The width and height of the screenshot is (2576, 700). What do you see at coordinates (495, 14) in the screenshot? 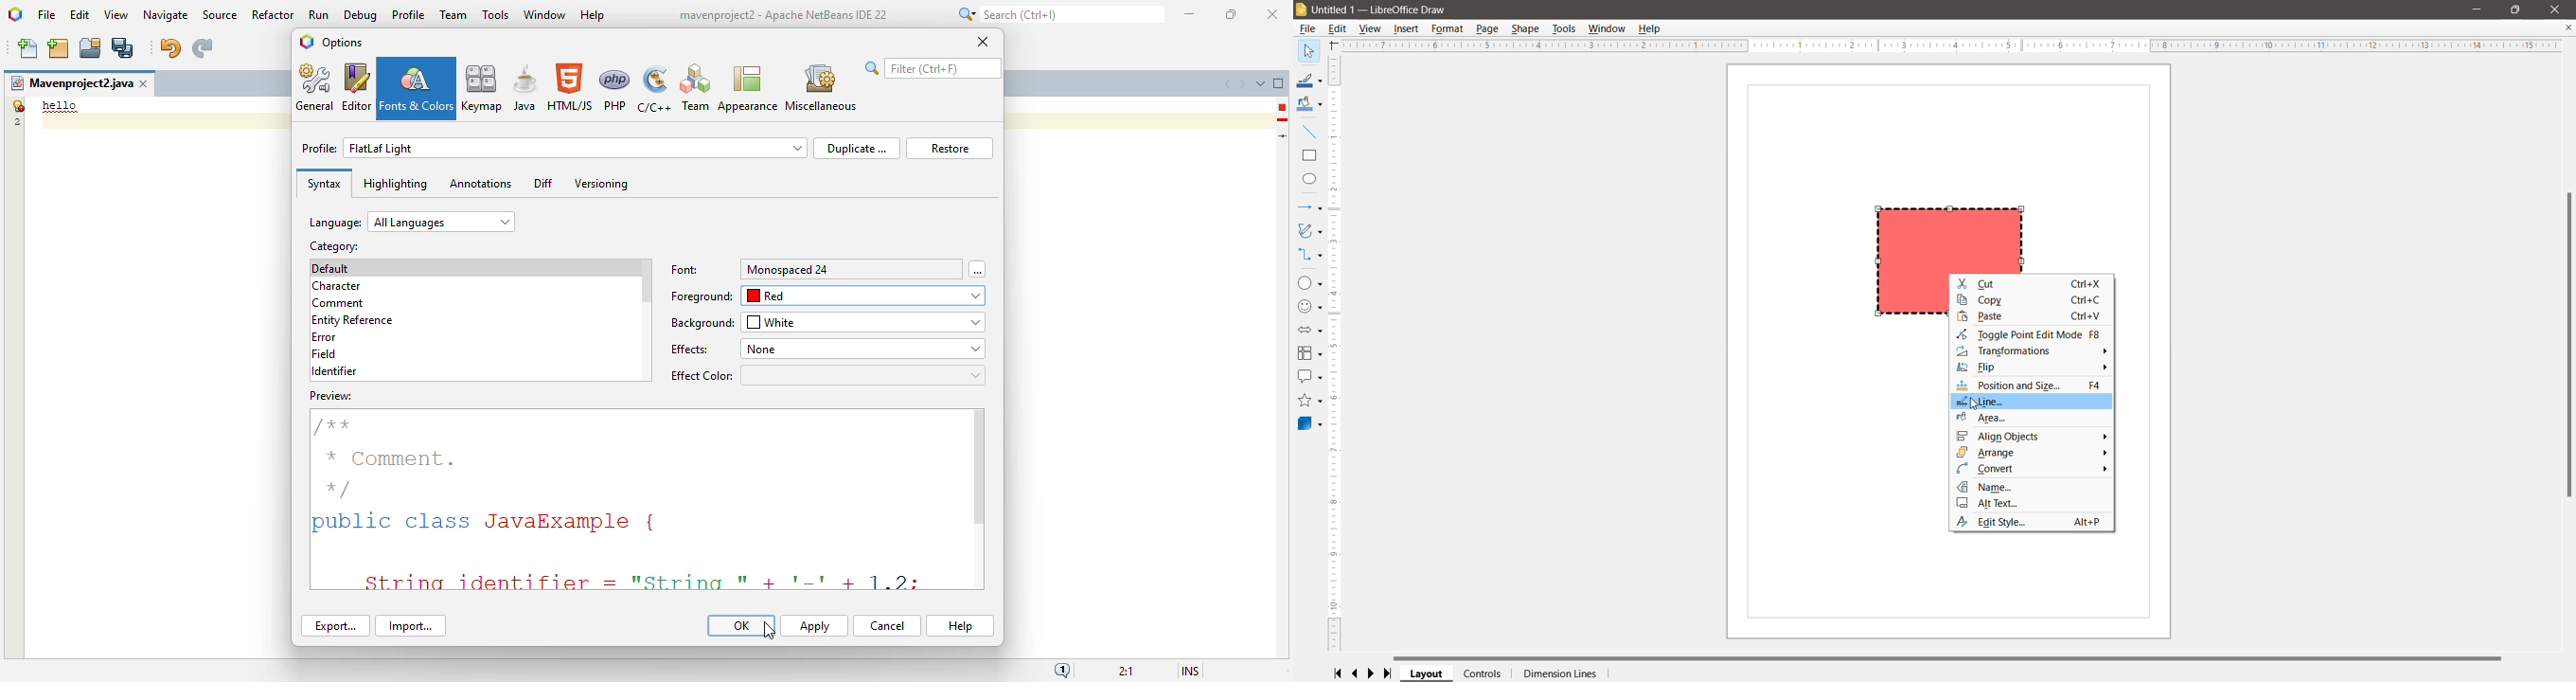
I see `tools` at bounding box center [495, 14].